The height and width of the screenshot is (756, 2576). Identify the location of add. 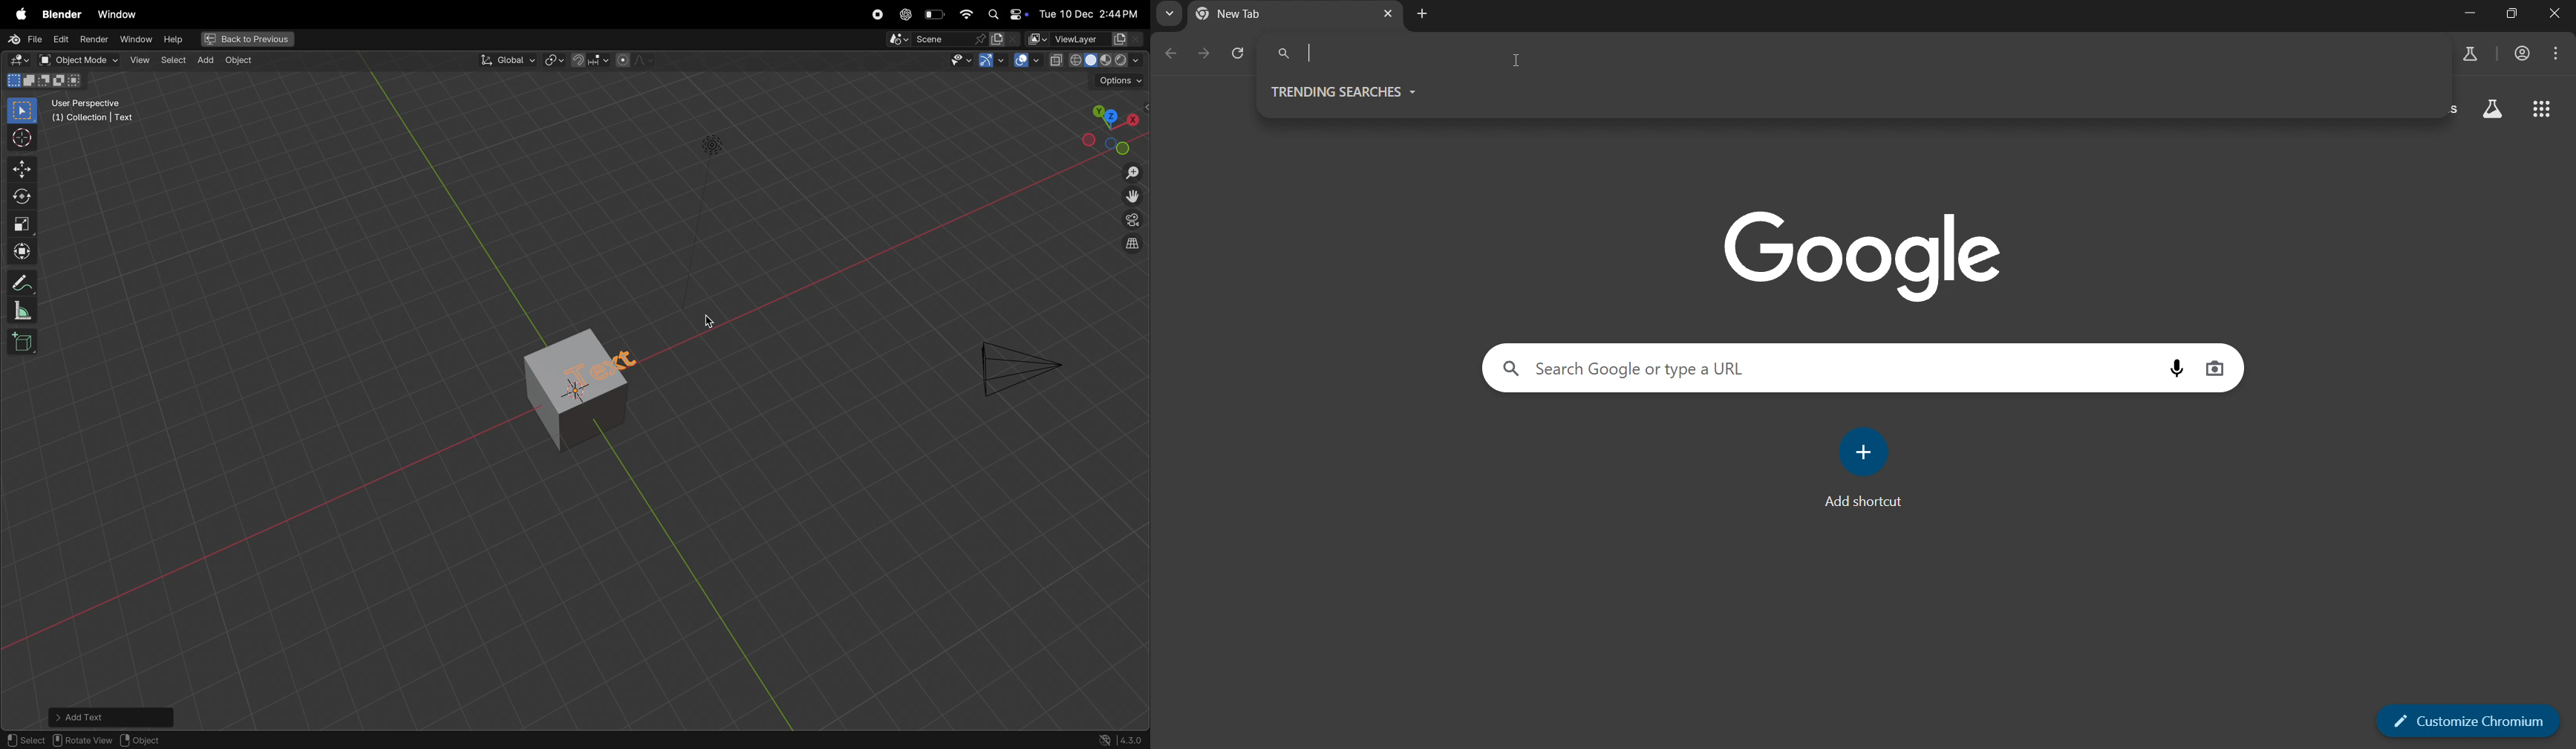
(205, 60).